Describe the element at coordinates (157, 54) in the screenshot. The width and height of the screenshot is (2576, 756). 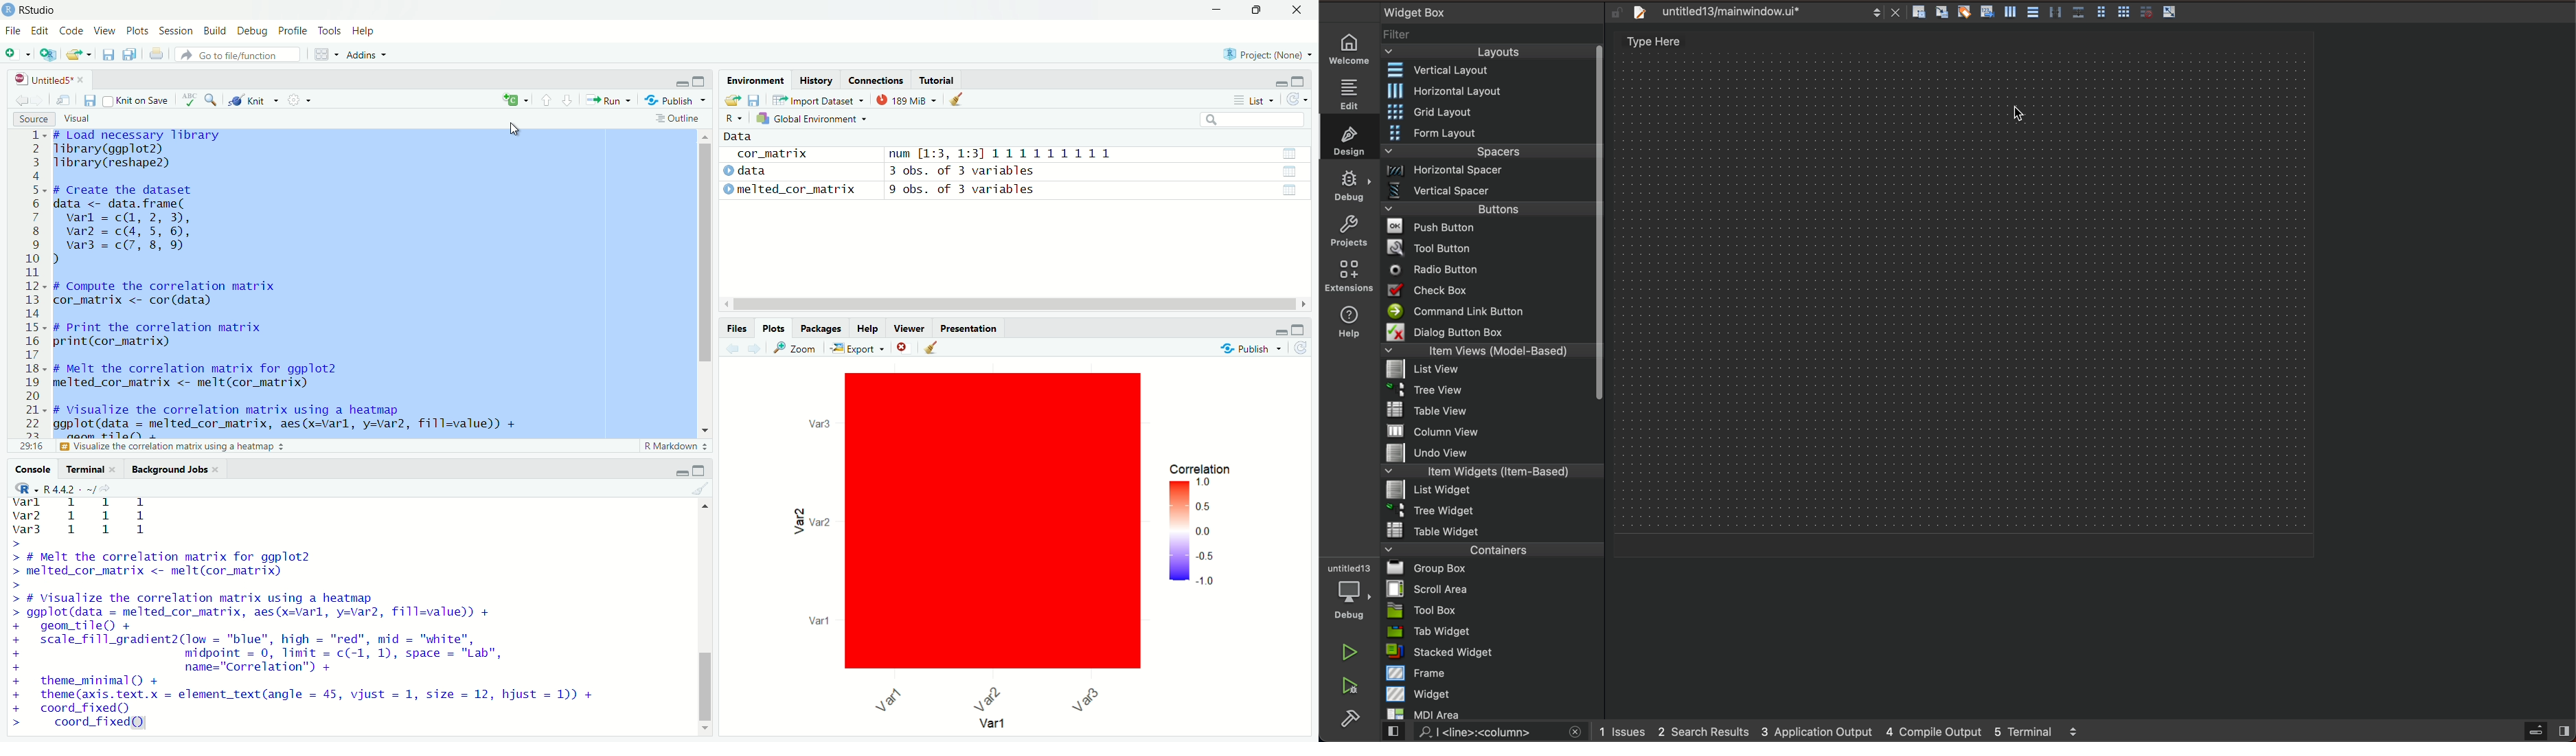
I see `print current document` at that location.